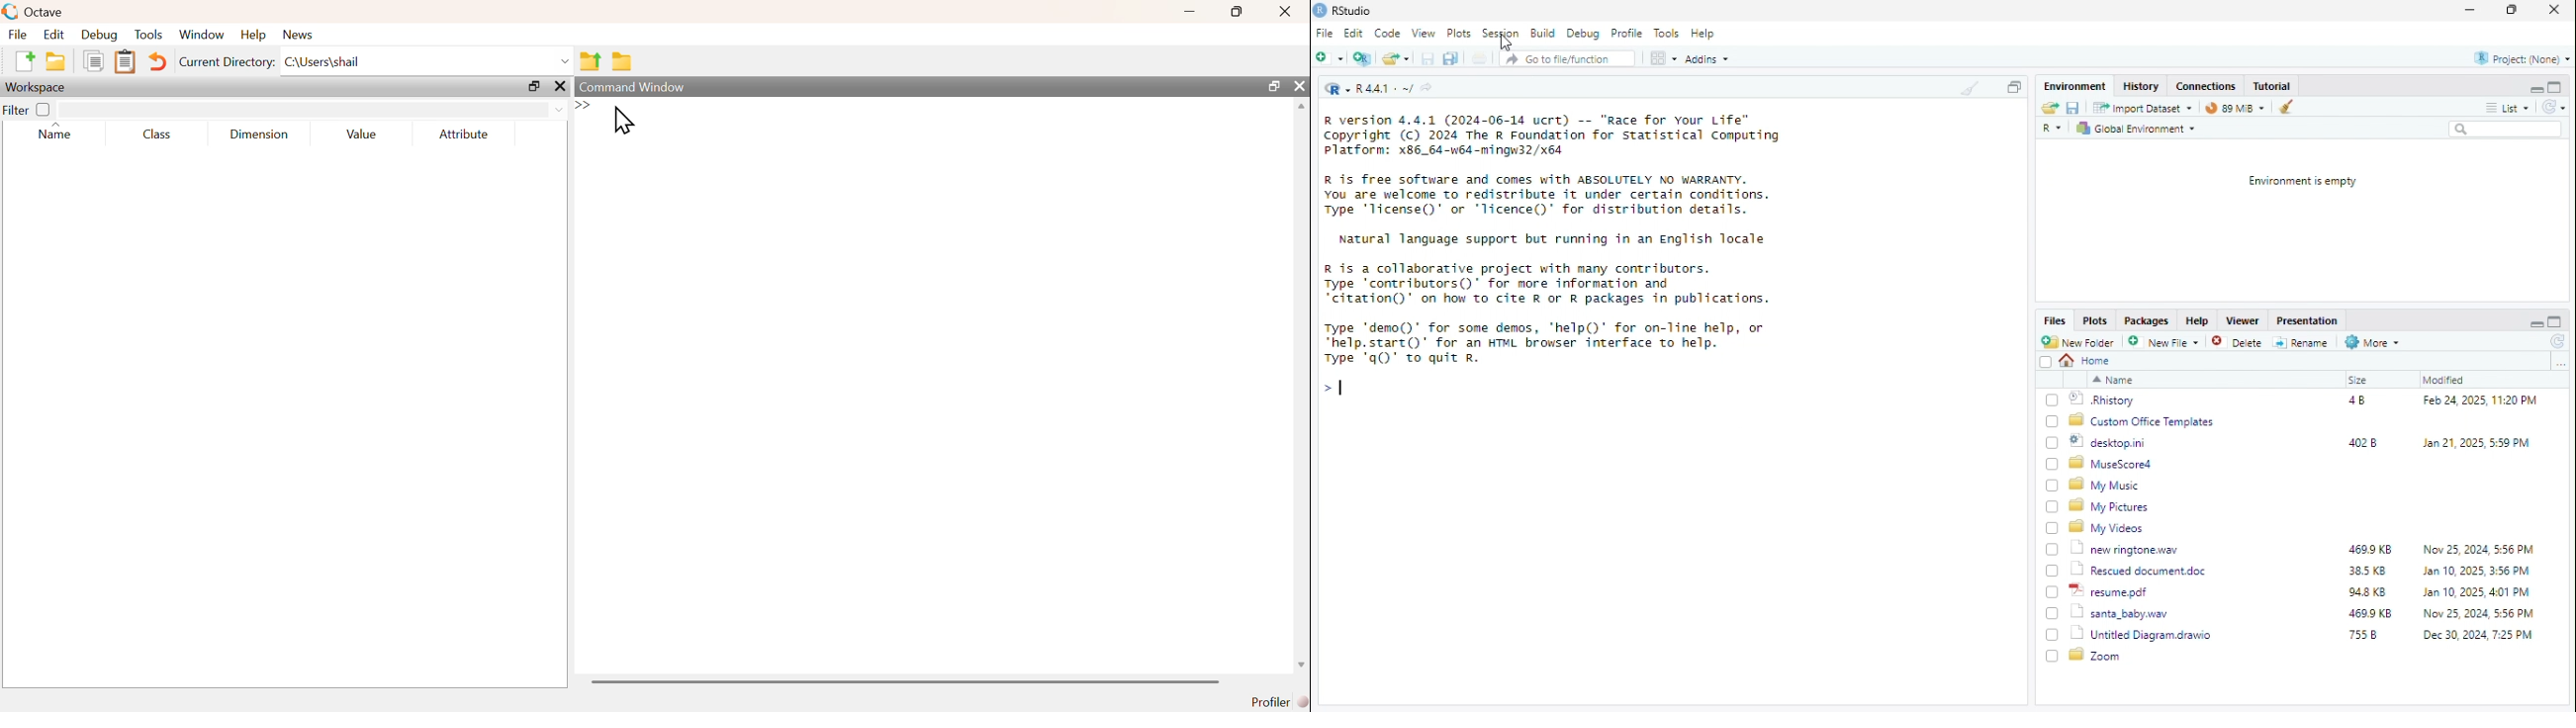 The image size is (2576, 728). I want to click on Environment is empty, so click(2302, 182).